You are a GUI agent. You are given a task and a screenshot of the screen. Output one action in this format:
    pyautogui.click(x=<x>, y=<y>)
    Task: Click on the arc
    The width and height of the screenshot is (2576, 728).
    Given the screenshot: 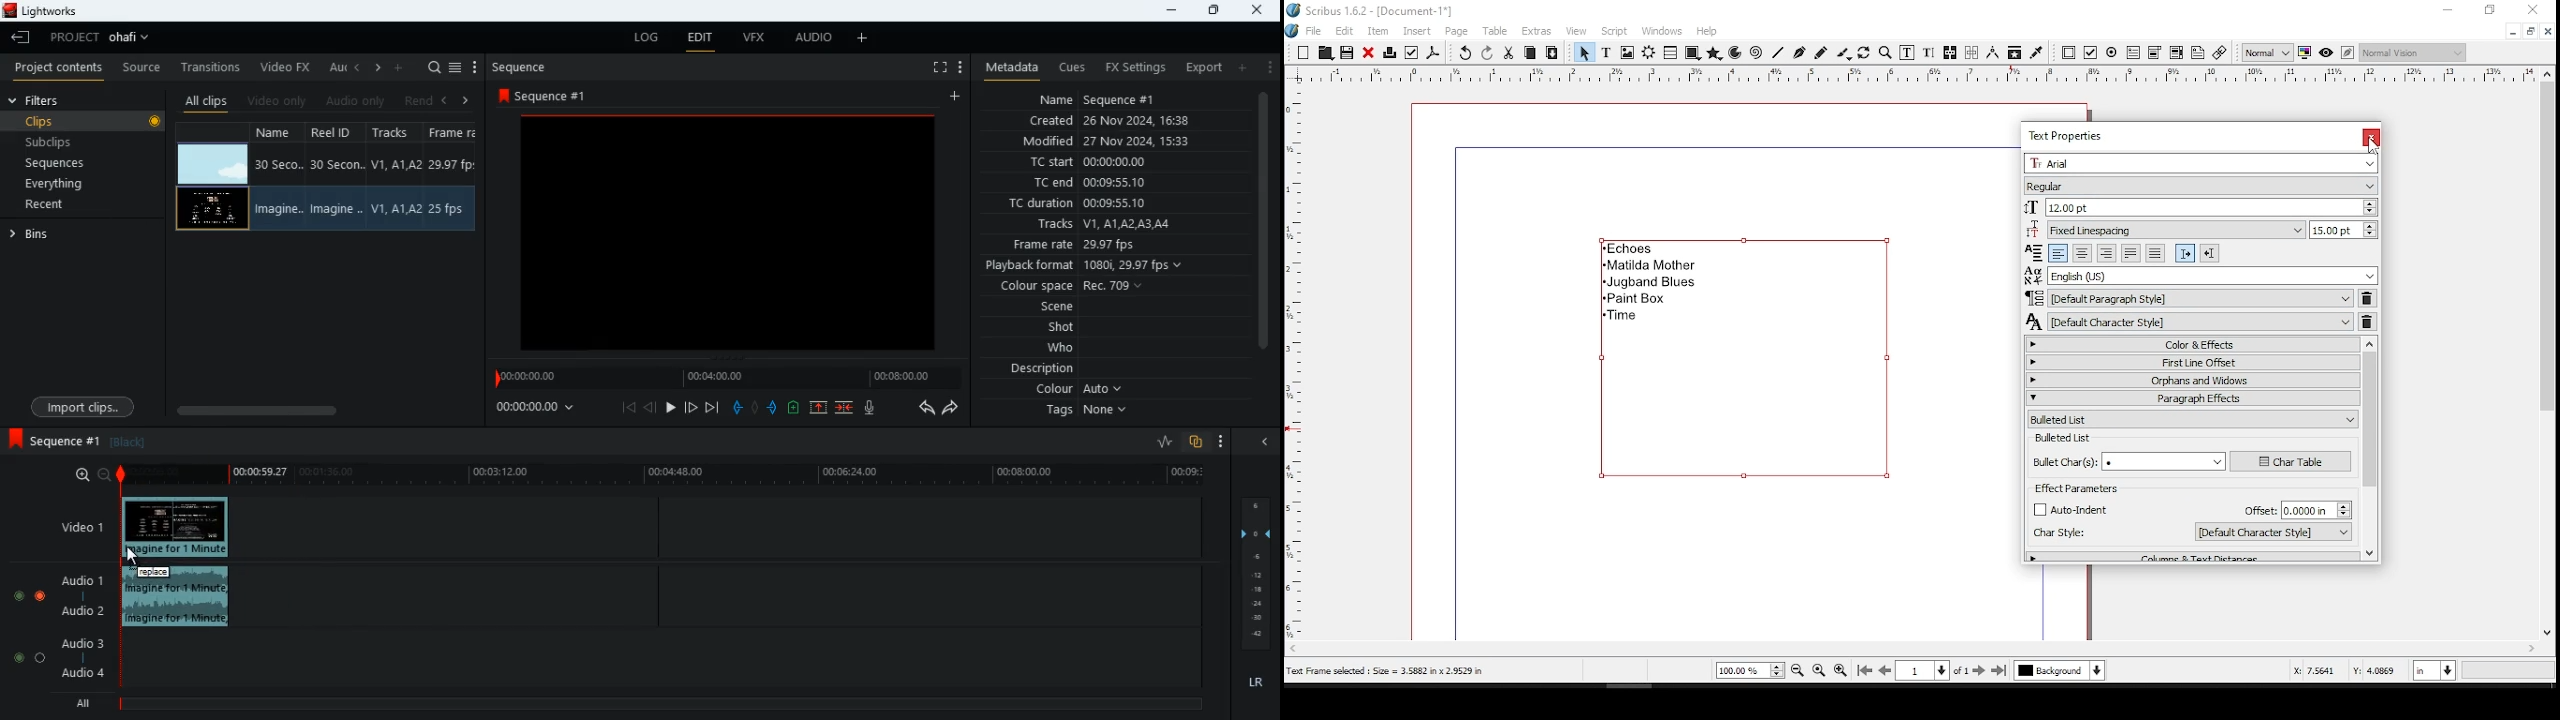 What is the action you would take?
    pyautogui.click(x=1736, y=53)
    